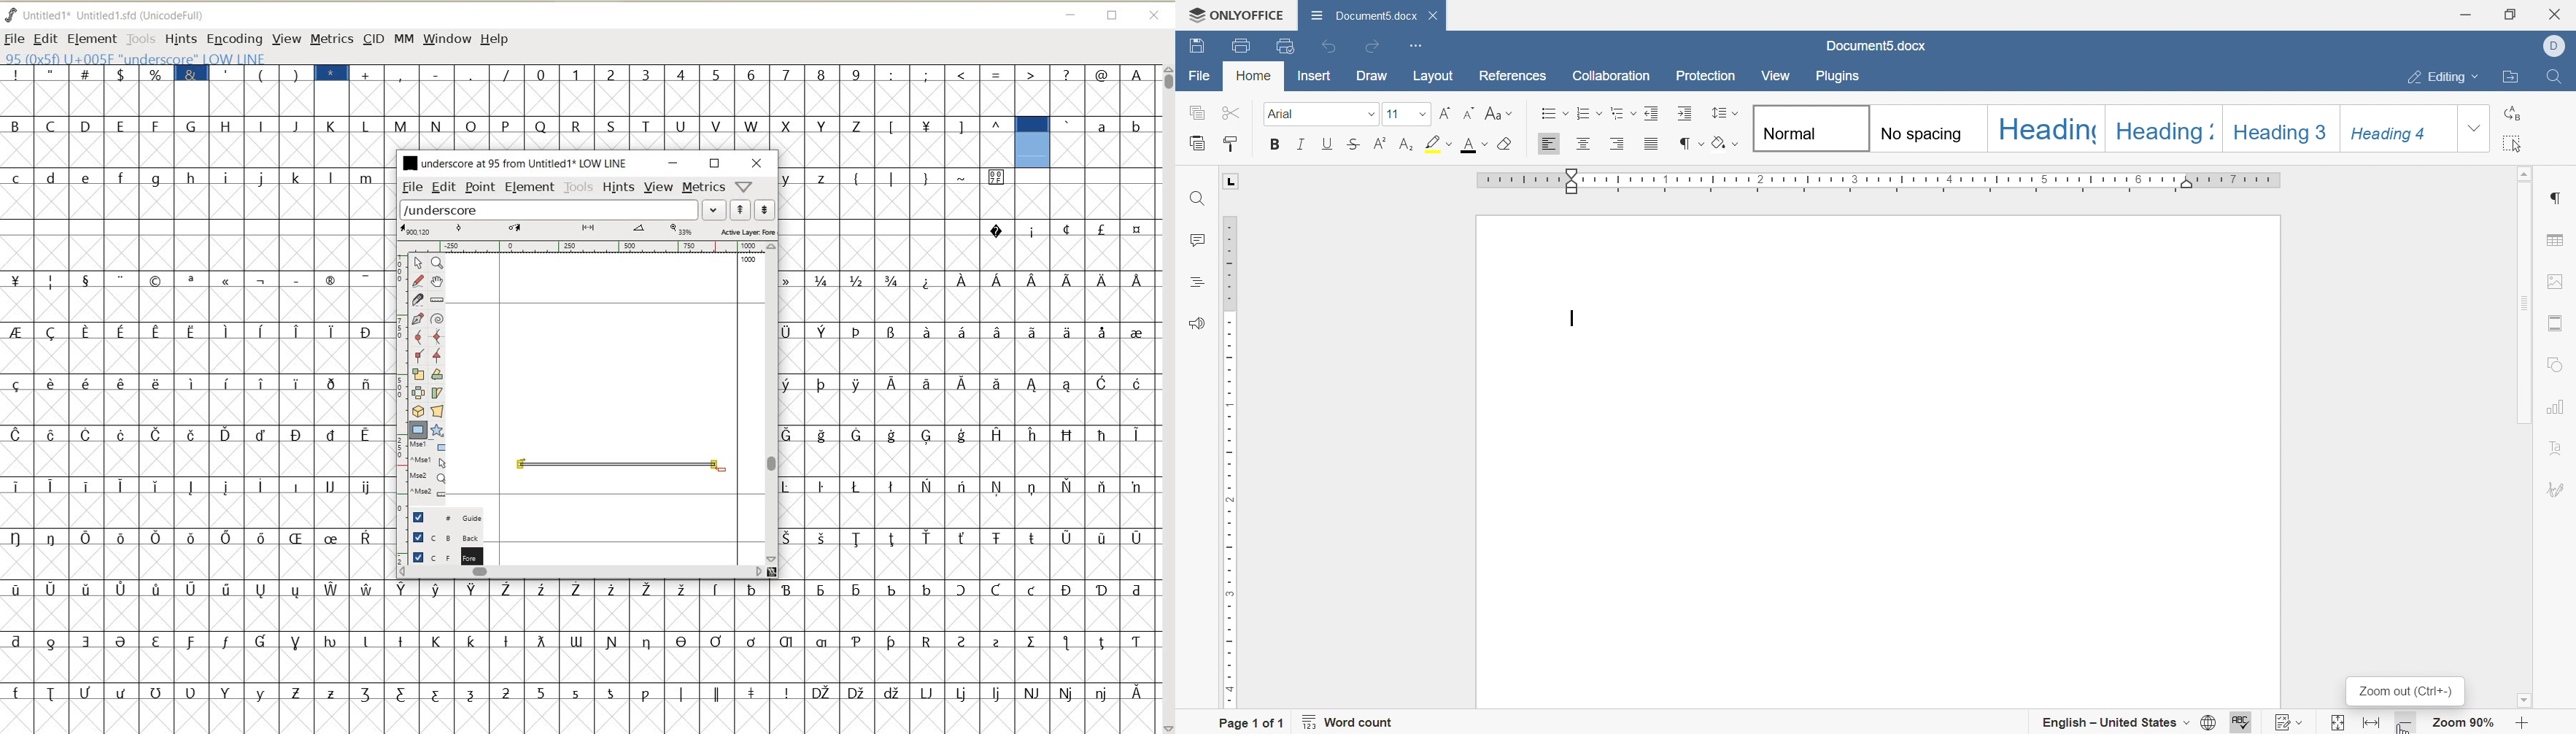 Image resolution: width=2576 pixels, height=756 pixels. What do you see at coordinates (2043, 128) in the screenshot?
I see `Heading 1` at bounding box center [2043, 128].